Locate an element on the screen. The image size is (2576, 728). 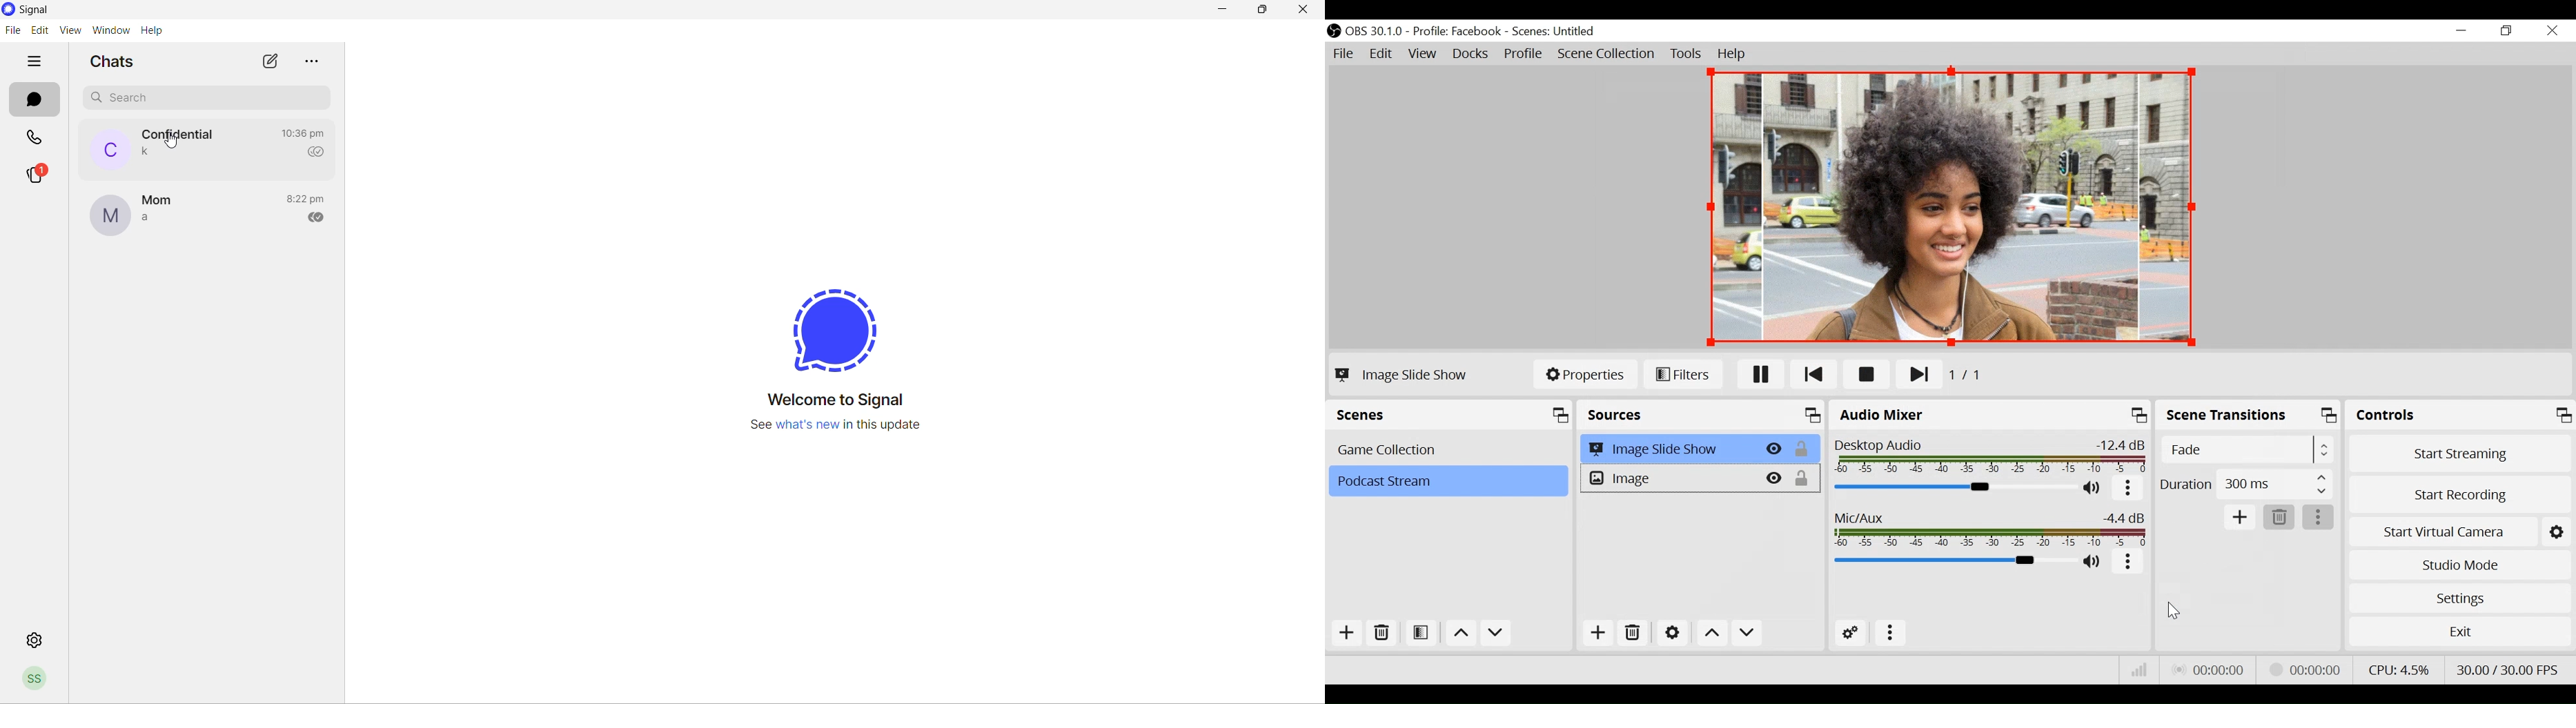
Add Scene Transition is located at coordinates (2239, 518).